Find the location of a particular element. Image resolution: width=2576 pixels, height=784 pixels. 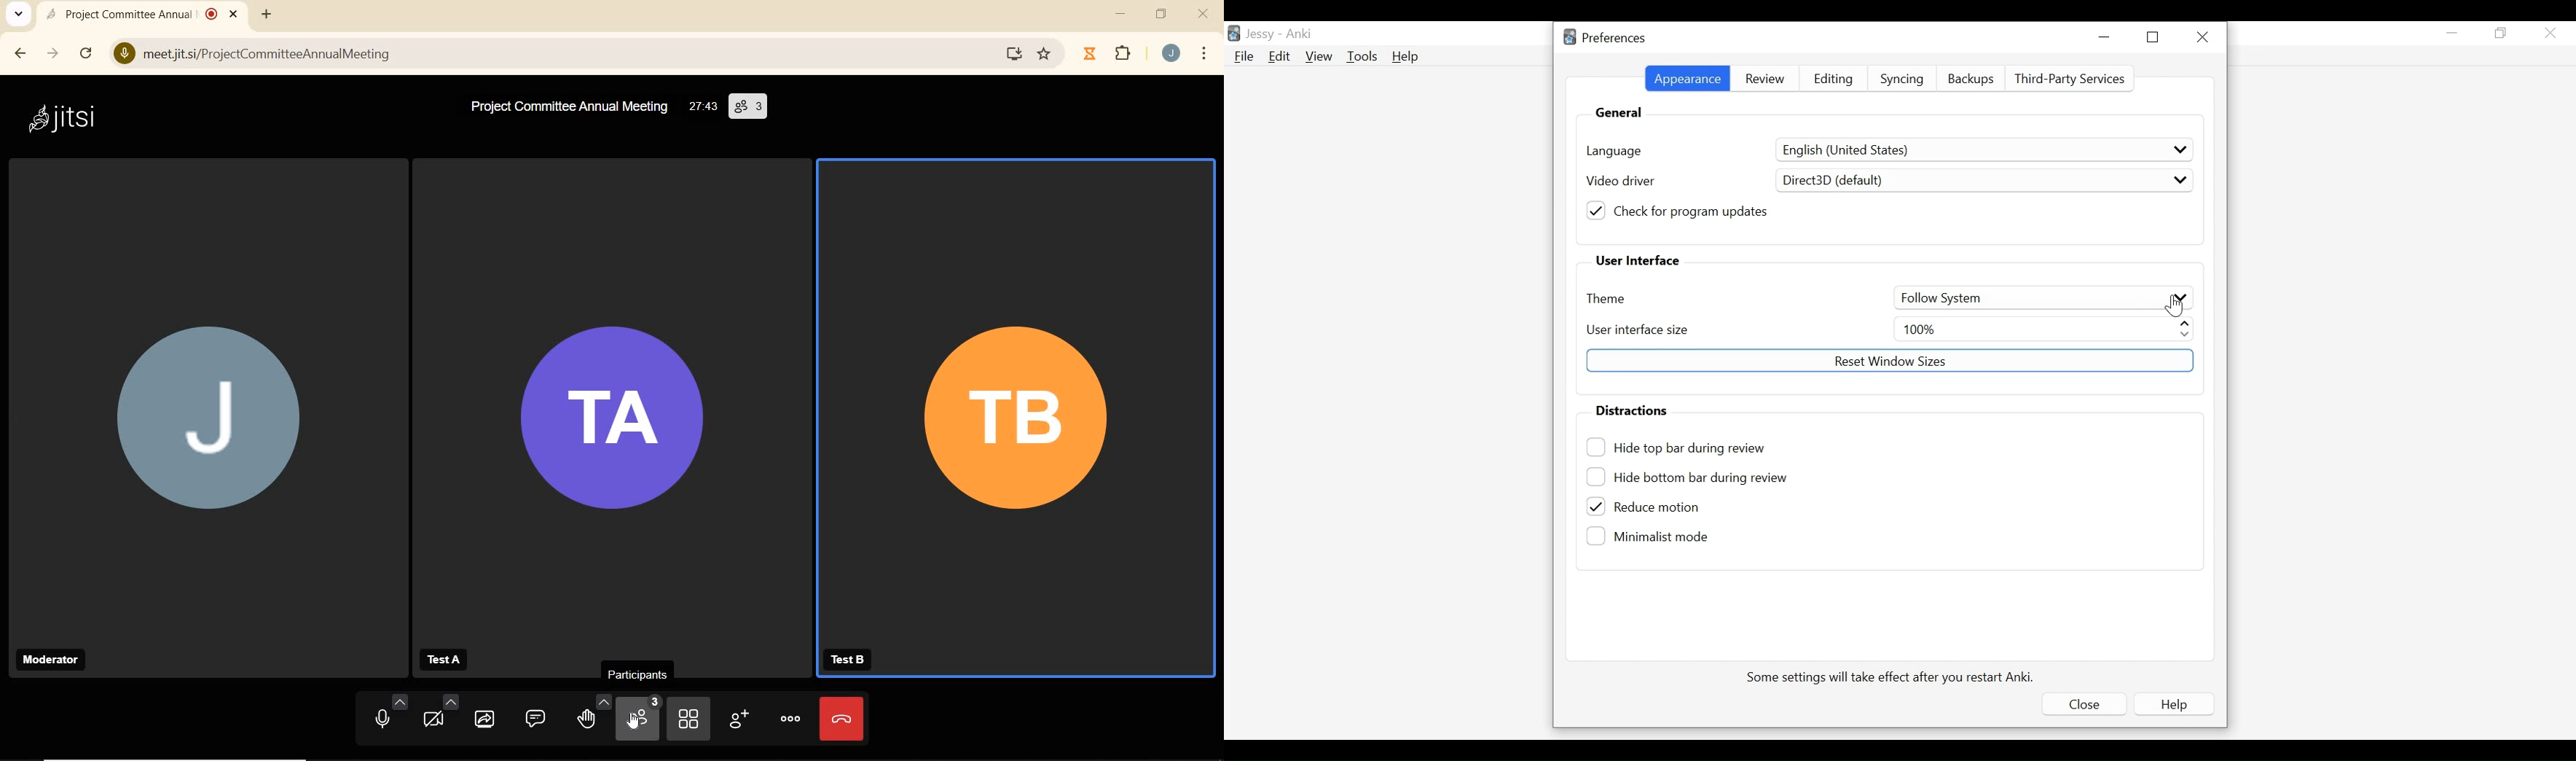

Preferences is located at coordinates (1605, 39).